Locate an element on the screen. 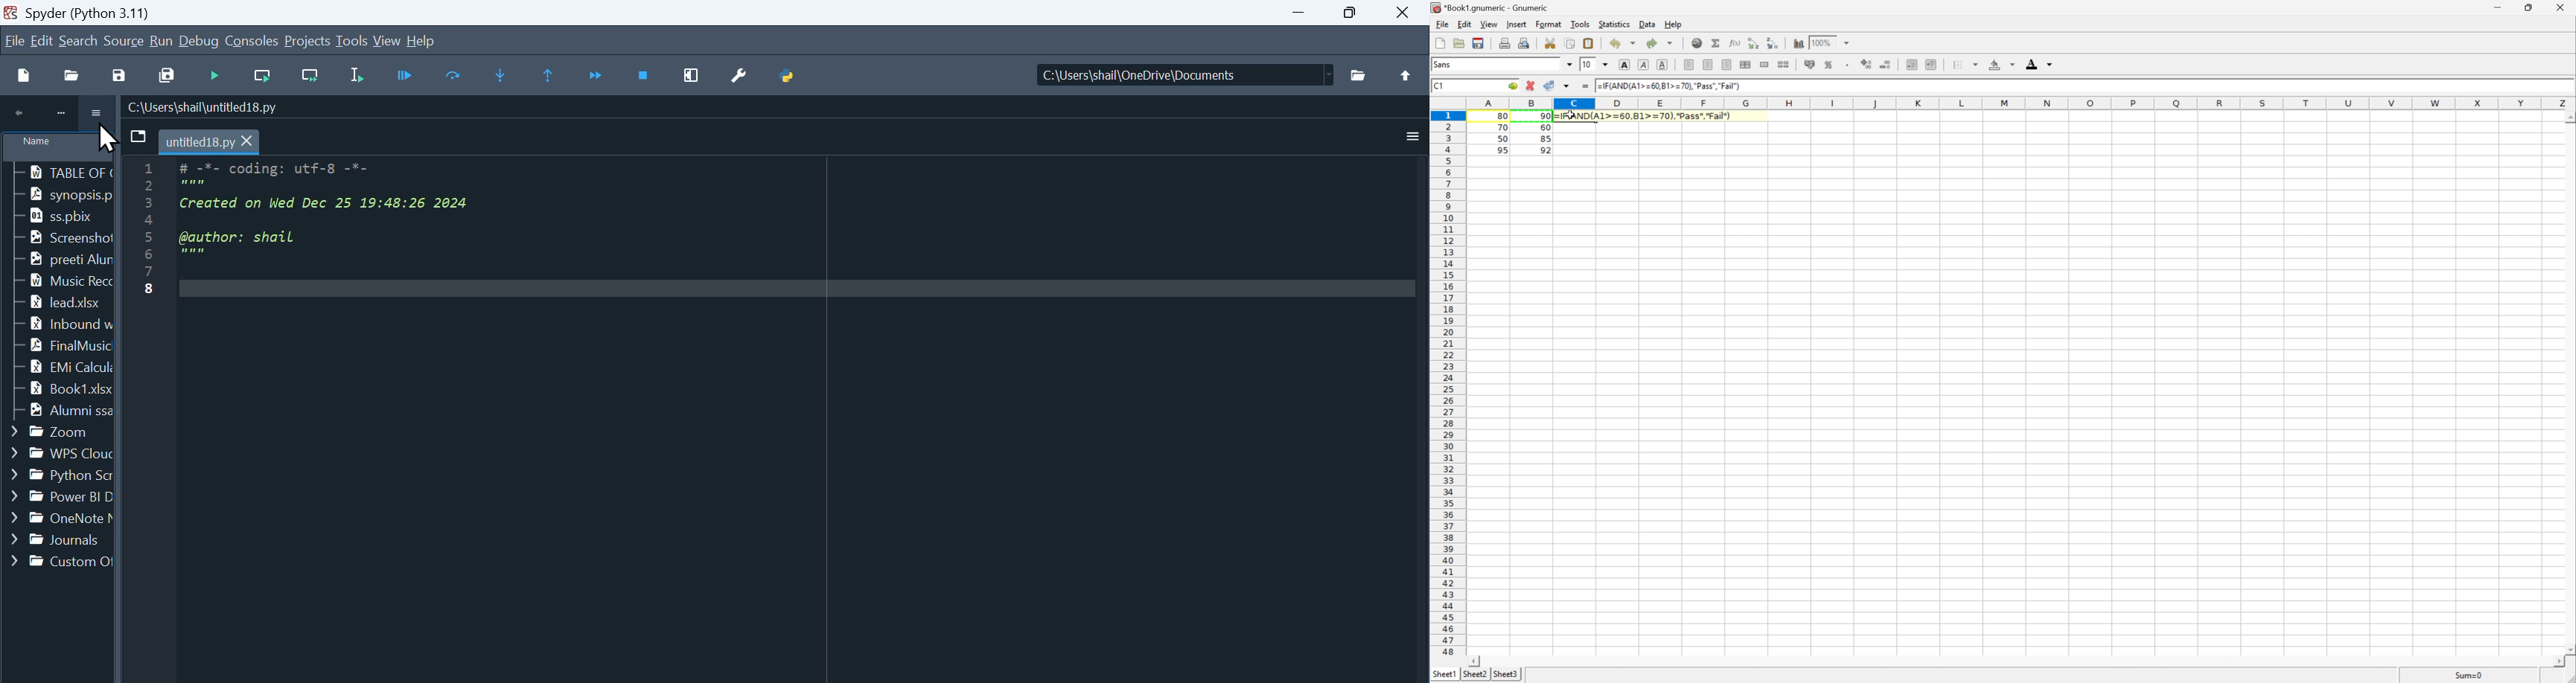 This screenshot has width=2576, height=700. Continue execution until next function is located at coordinates (597, 77).